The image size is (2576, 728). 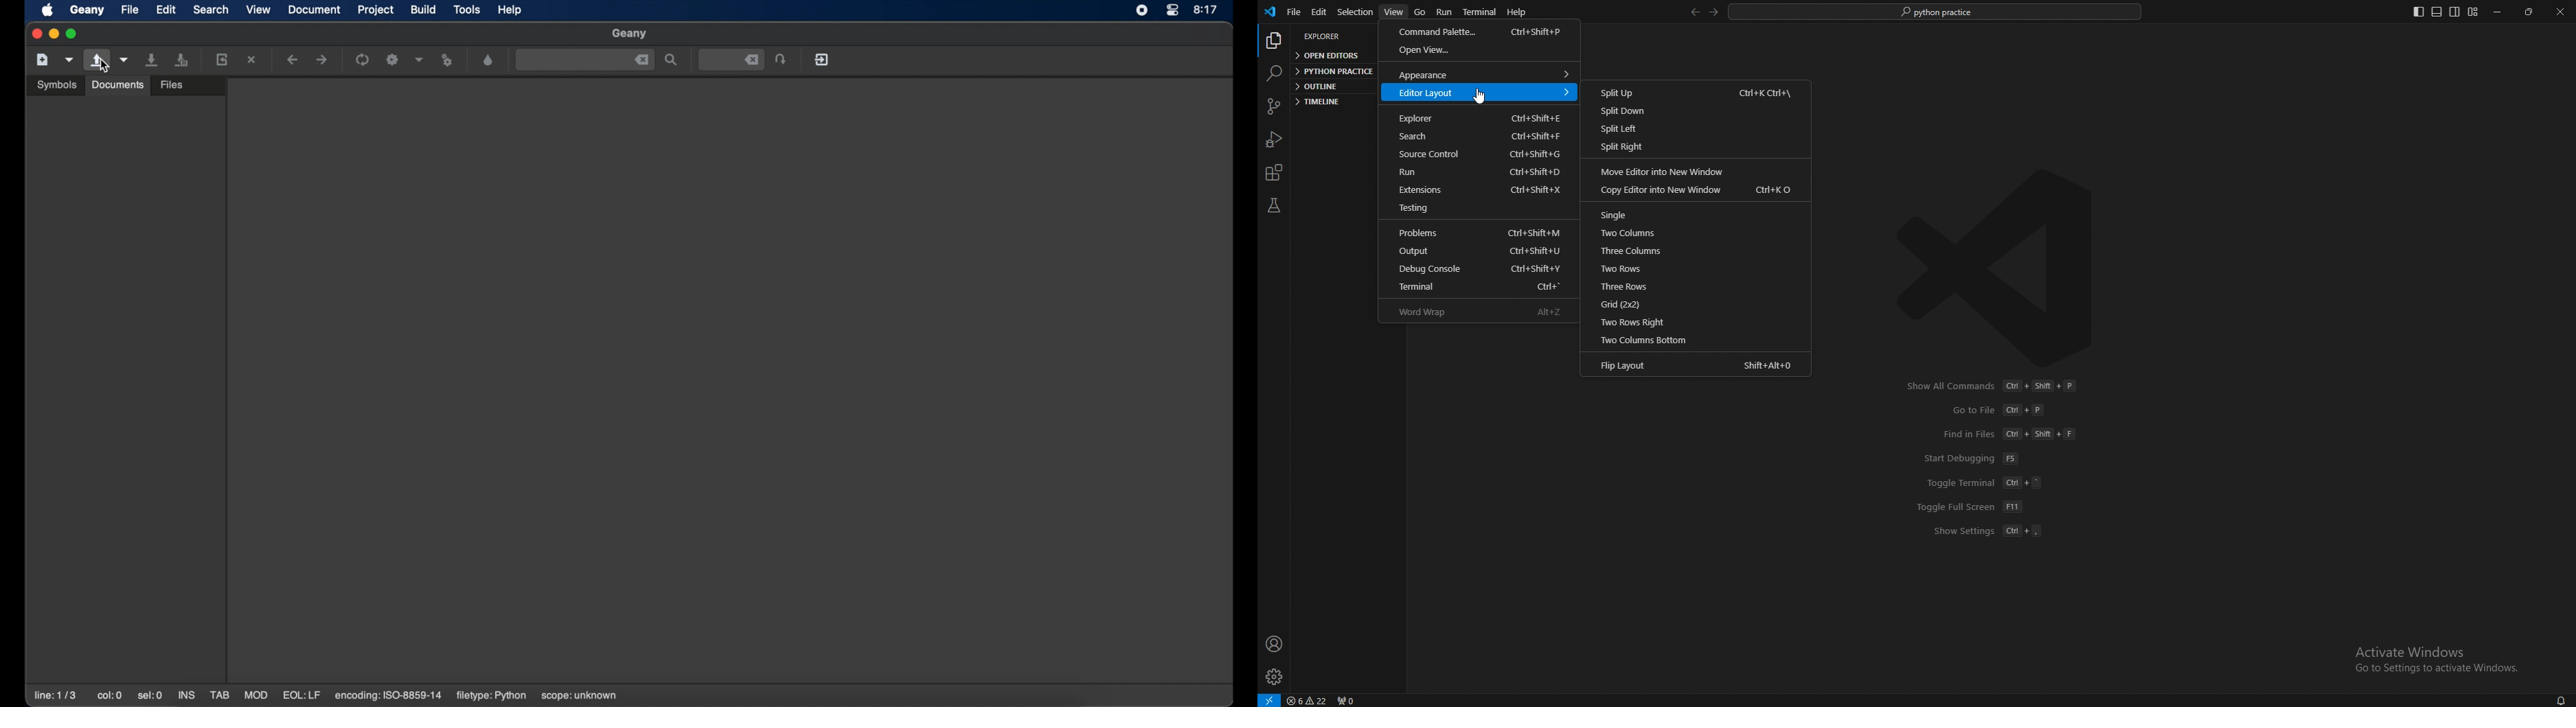 What do you see at coordinates (2559, 700) in the screenshot?
I see `notifications` at bounding box center [2559, 700].